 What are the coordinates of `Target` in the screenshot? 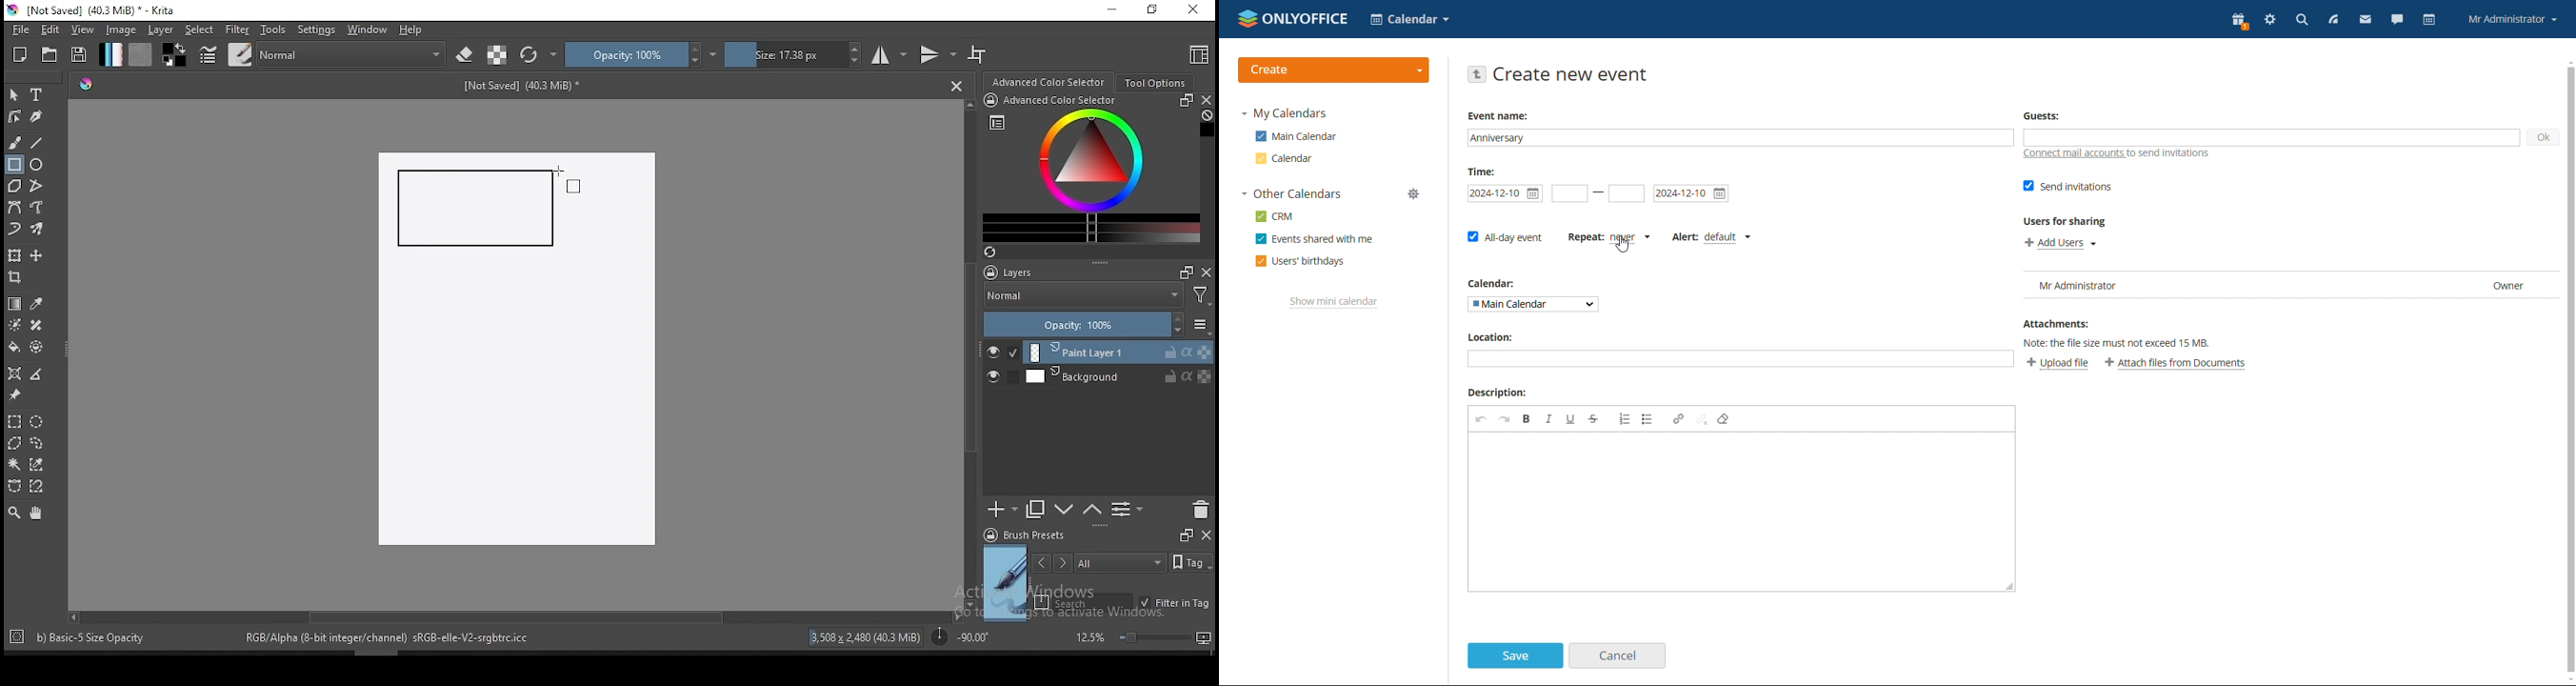 It's located at (18, 637).